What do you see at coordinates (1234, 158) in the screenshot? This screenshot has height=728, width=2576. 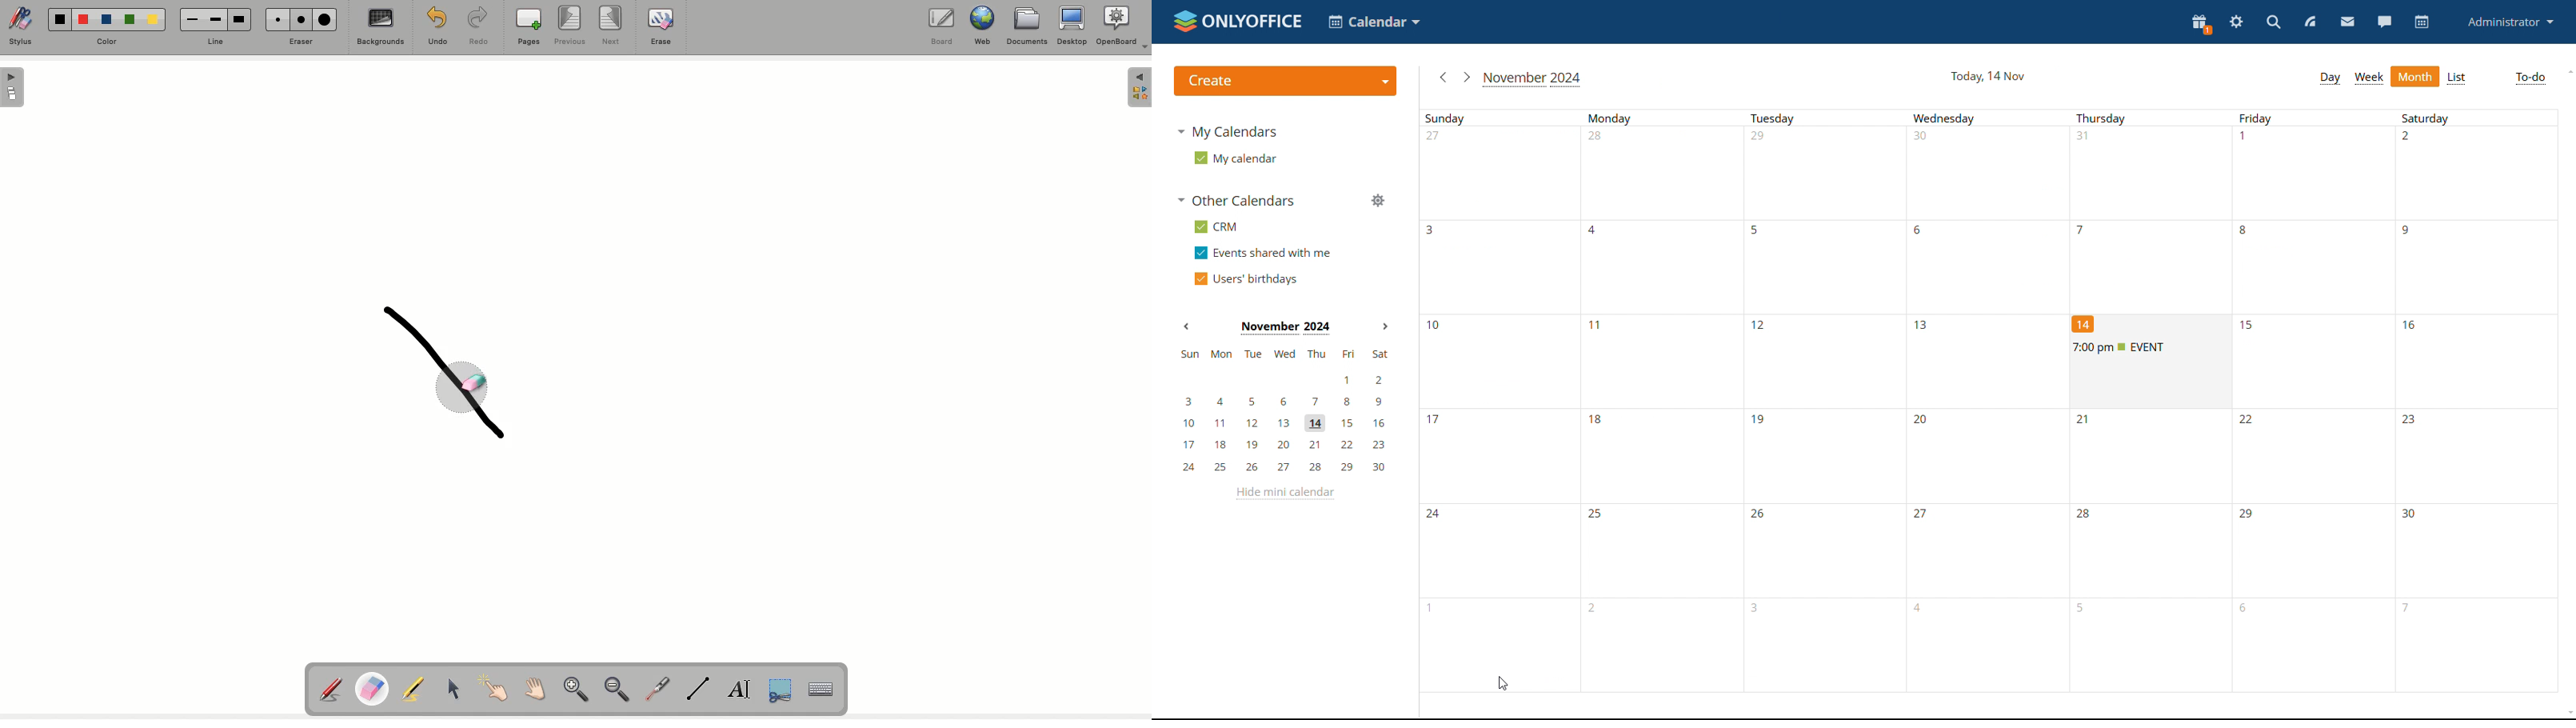 I see `my calendar` at bounding box center [1234, 158].